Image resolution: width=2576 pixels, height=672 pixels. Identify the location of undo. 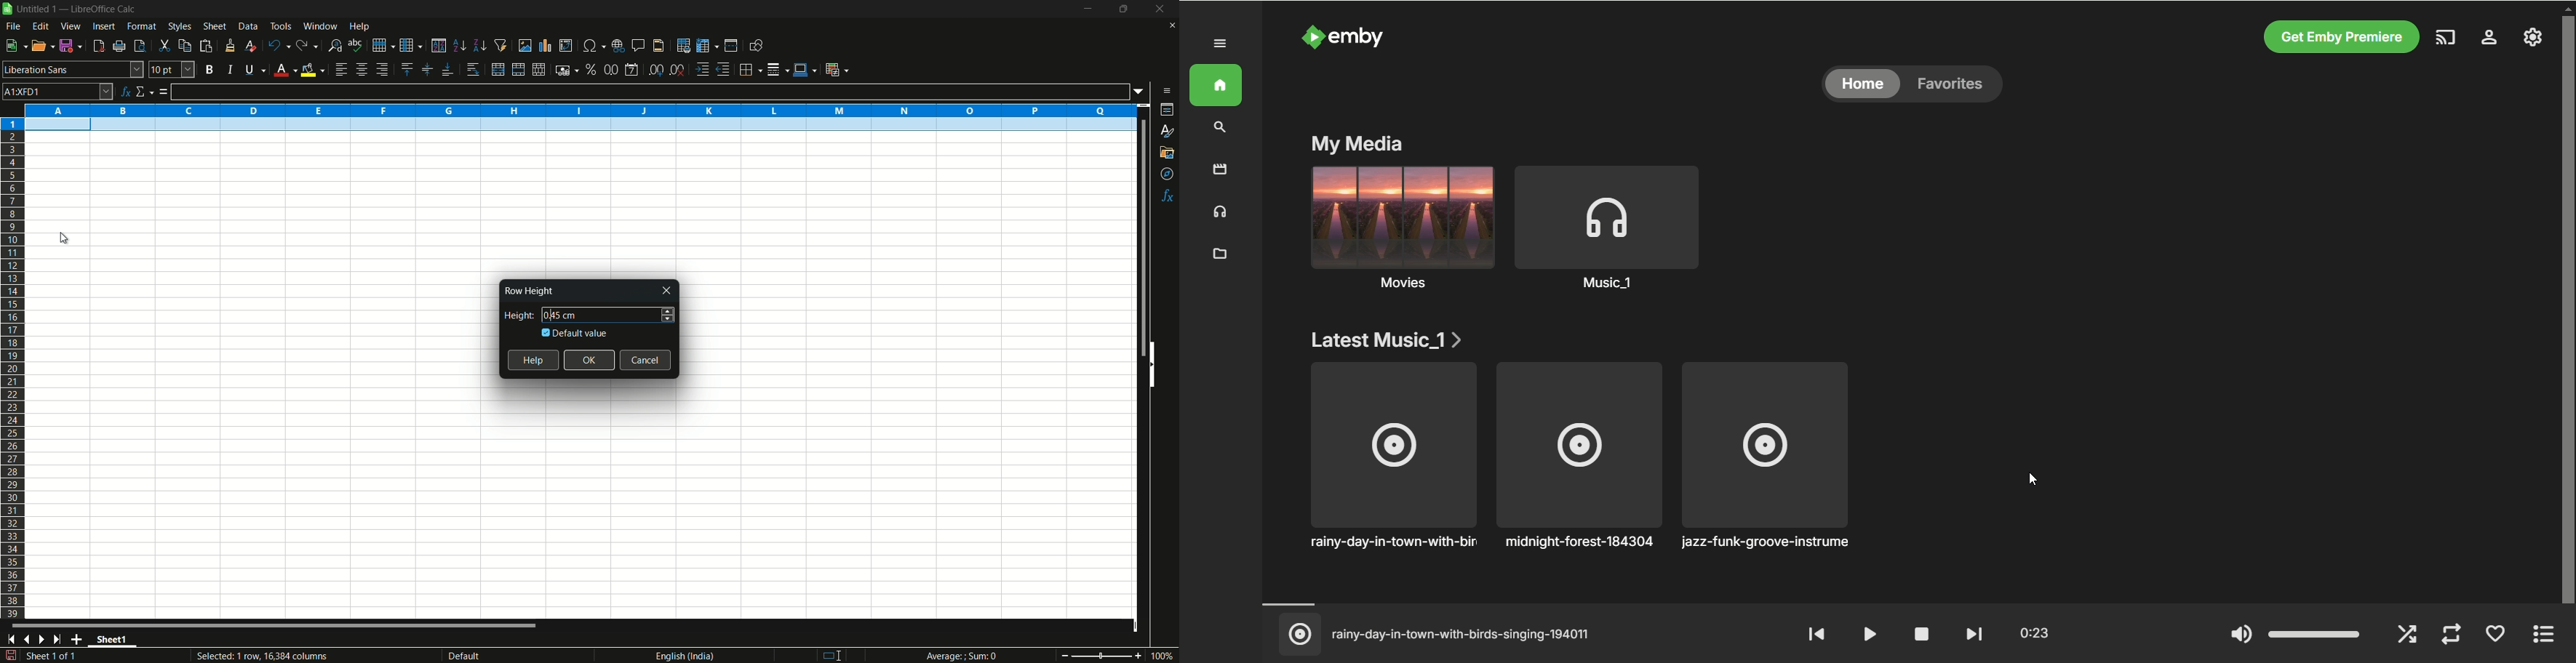
(276, 45).